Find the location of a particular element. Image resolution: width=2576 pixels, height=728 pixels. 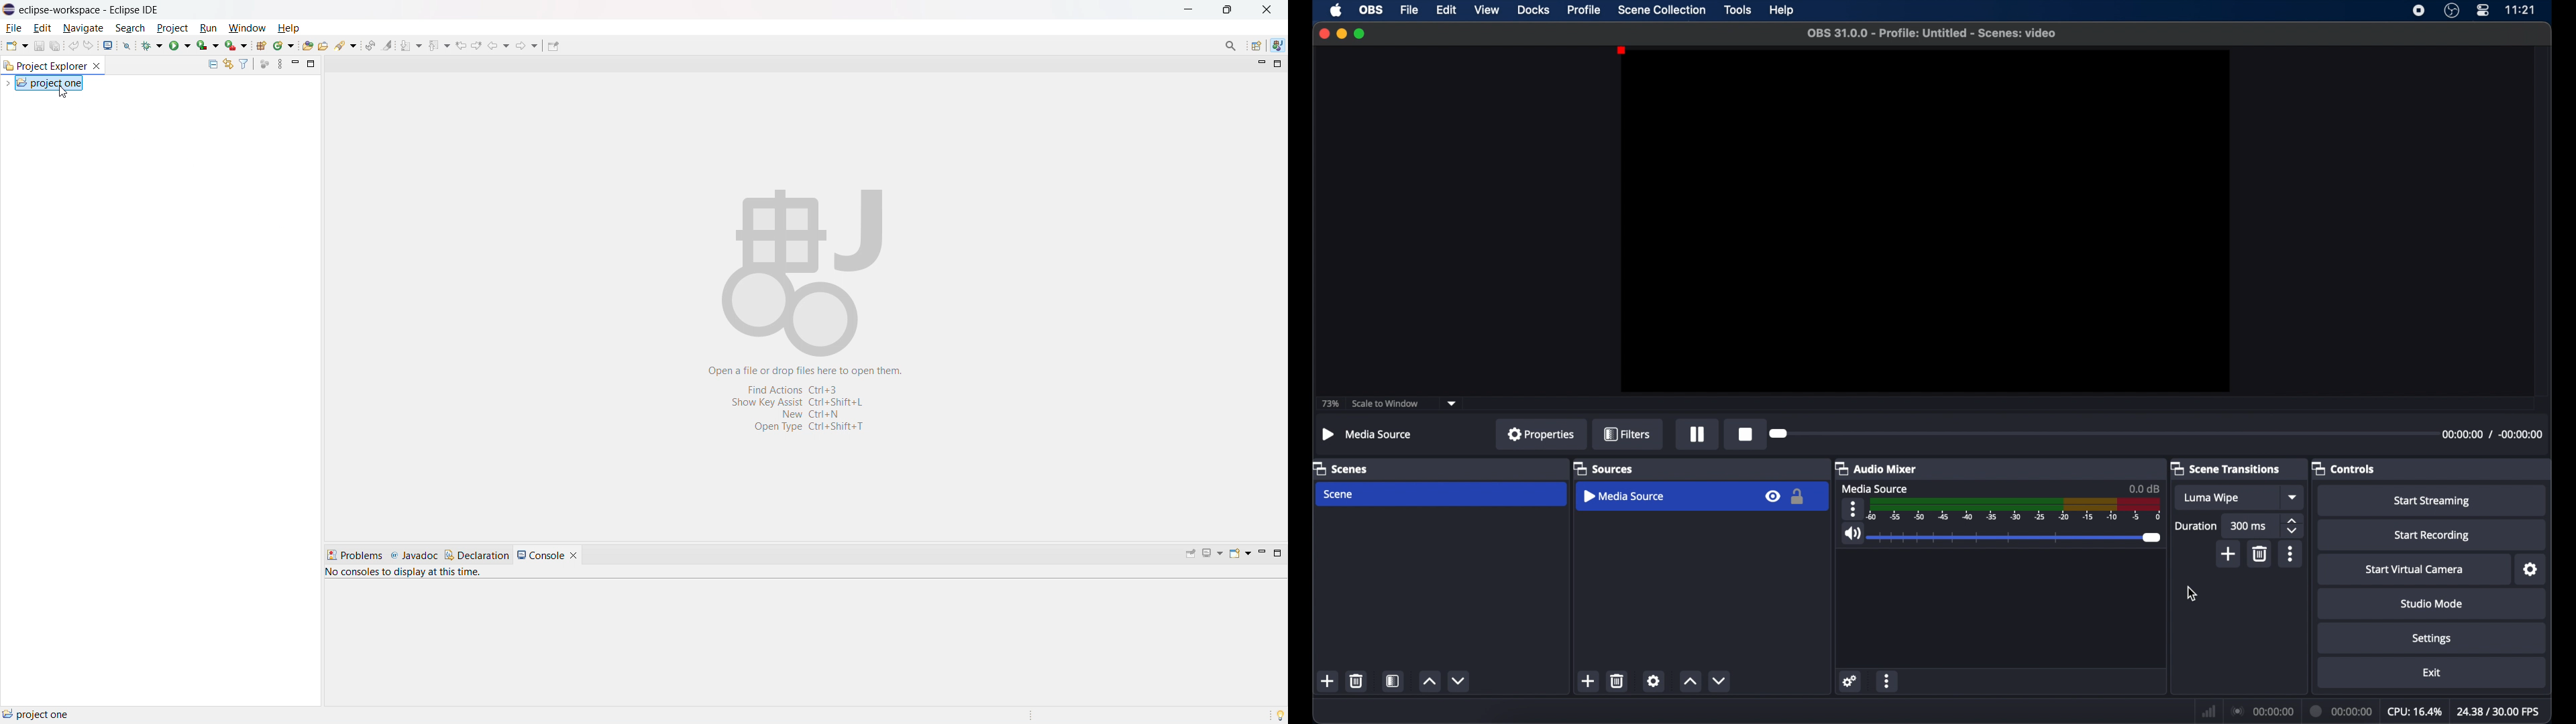

scene transitions is located at coordinates (2226, 468).